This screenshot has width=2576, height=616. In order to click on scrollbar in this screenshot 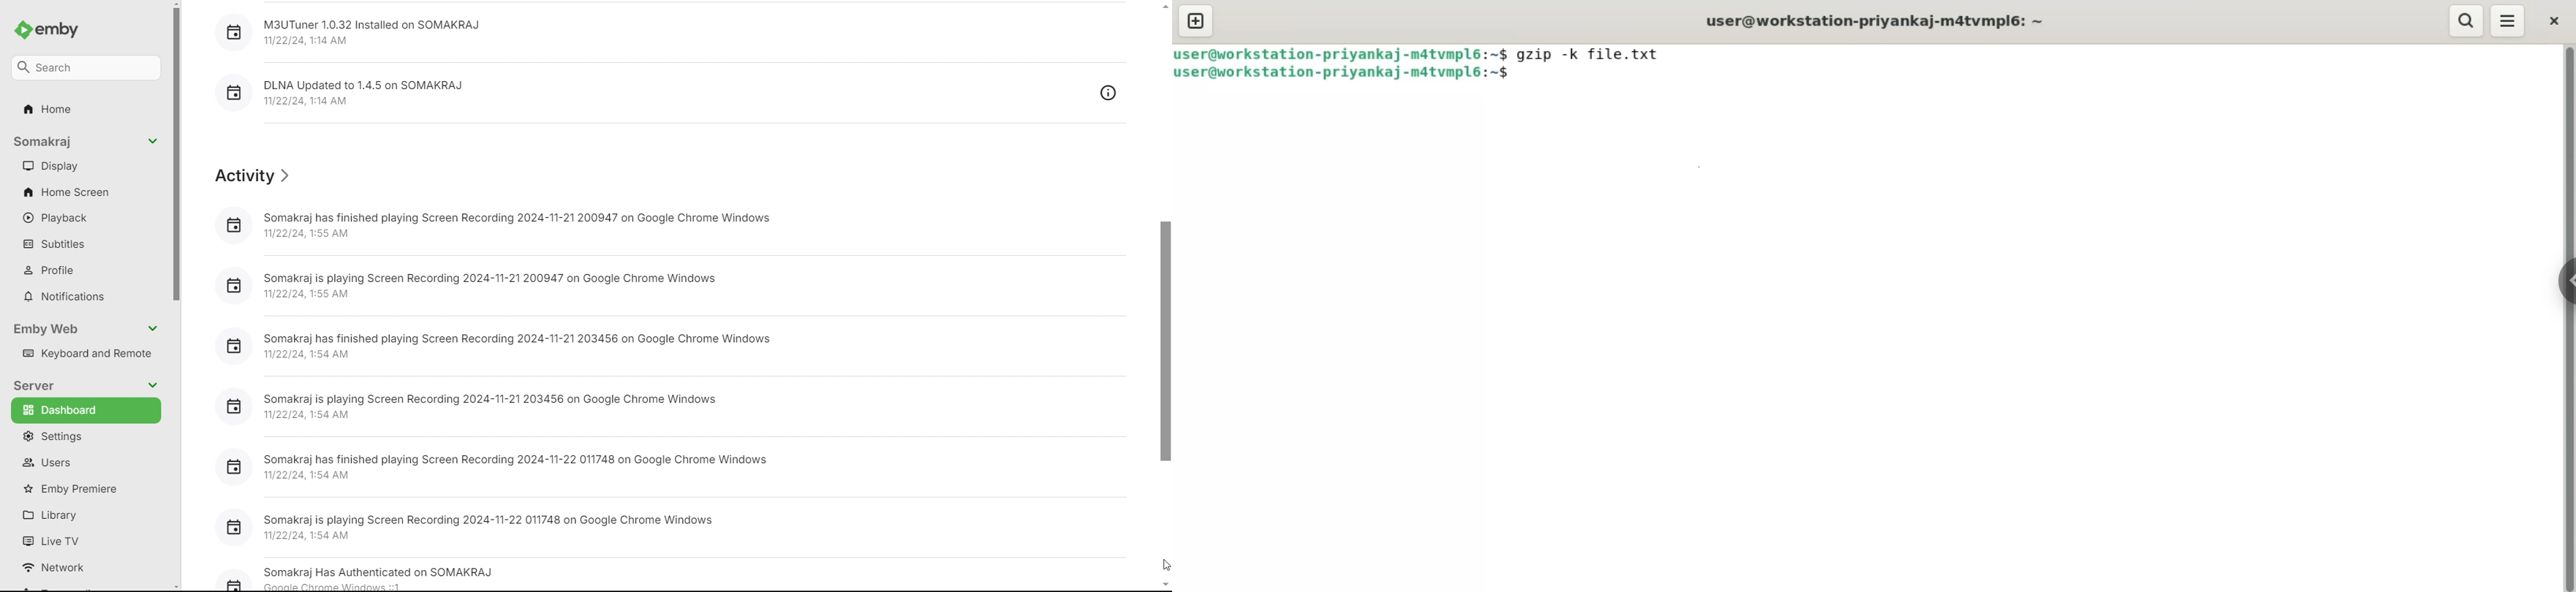, I will do `click(178, 297)`.